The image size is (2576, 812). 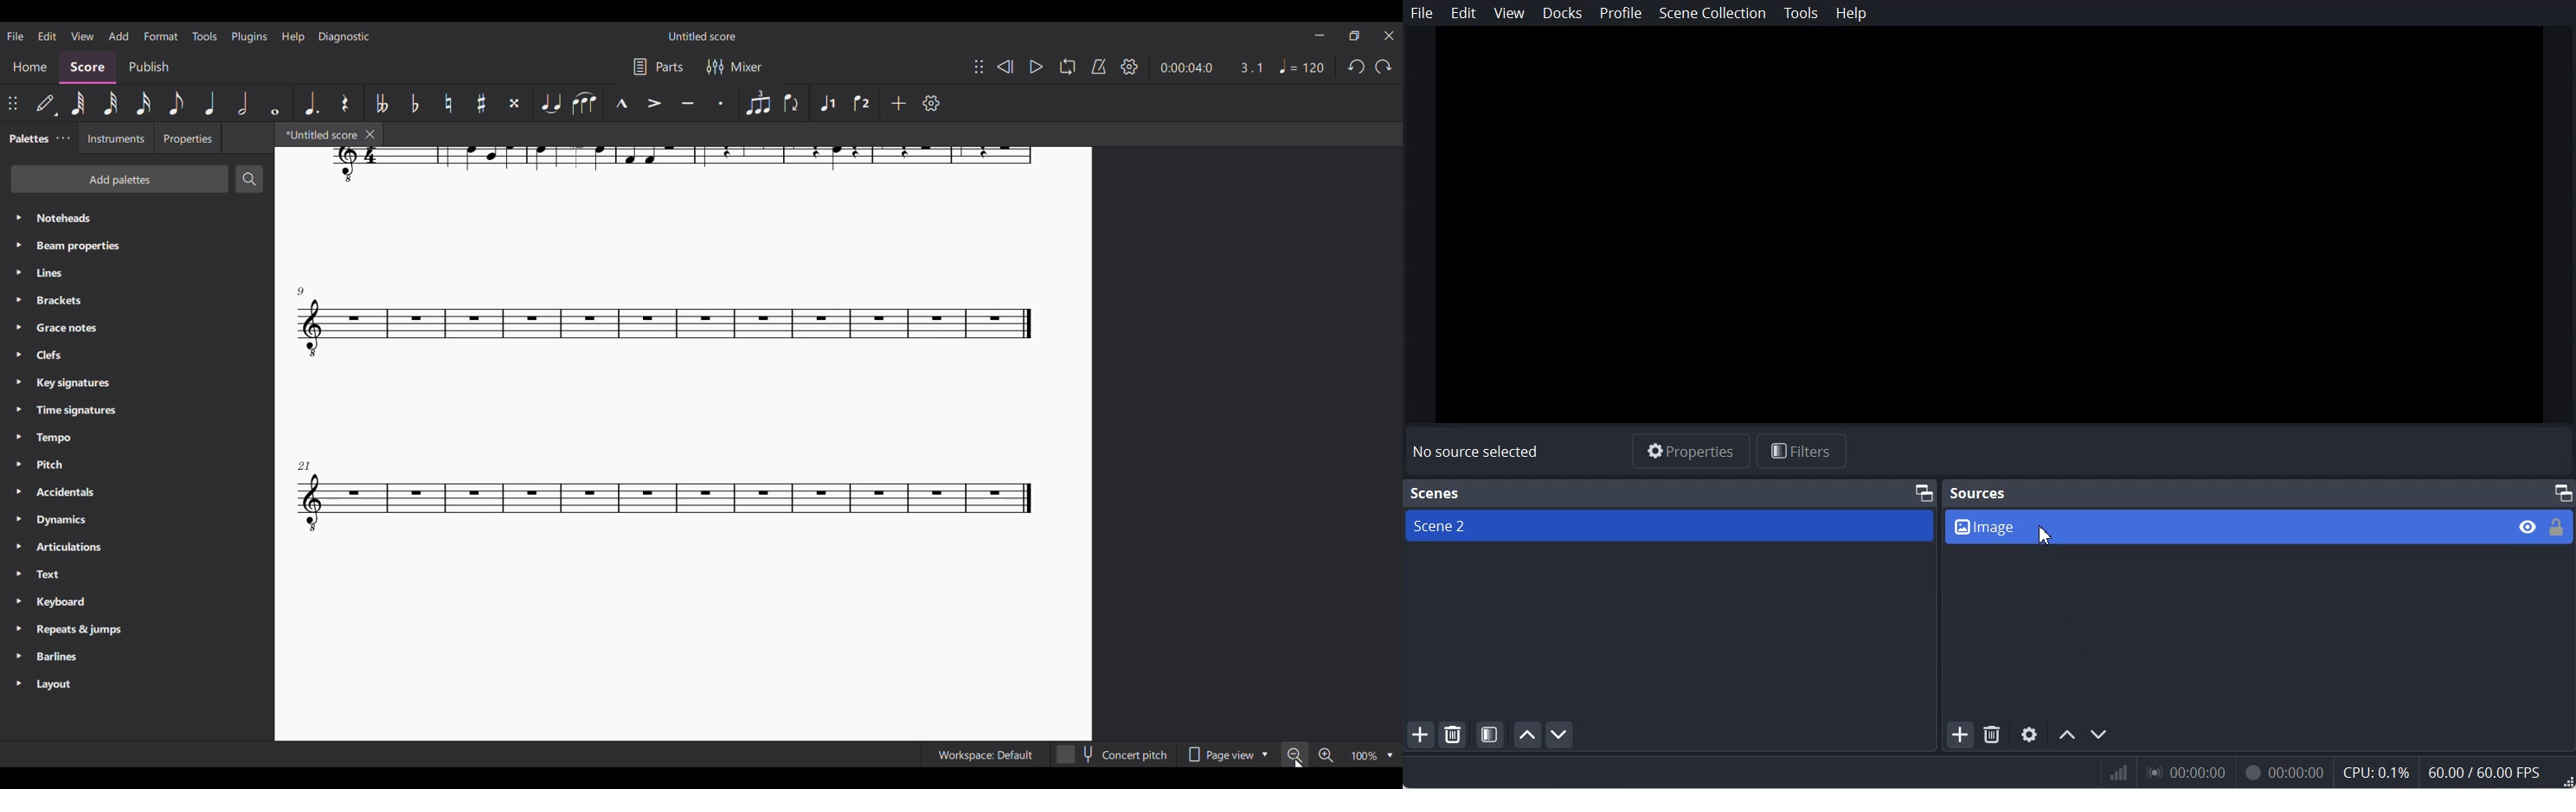 I want to click on Barlines, so click(x=137, y=657).